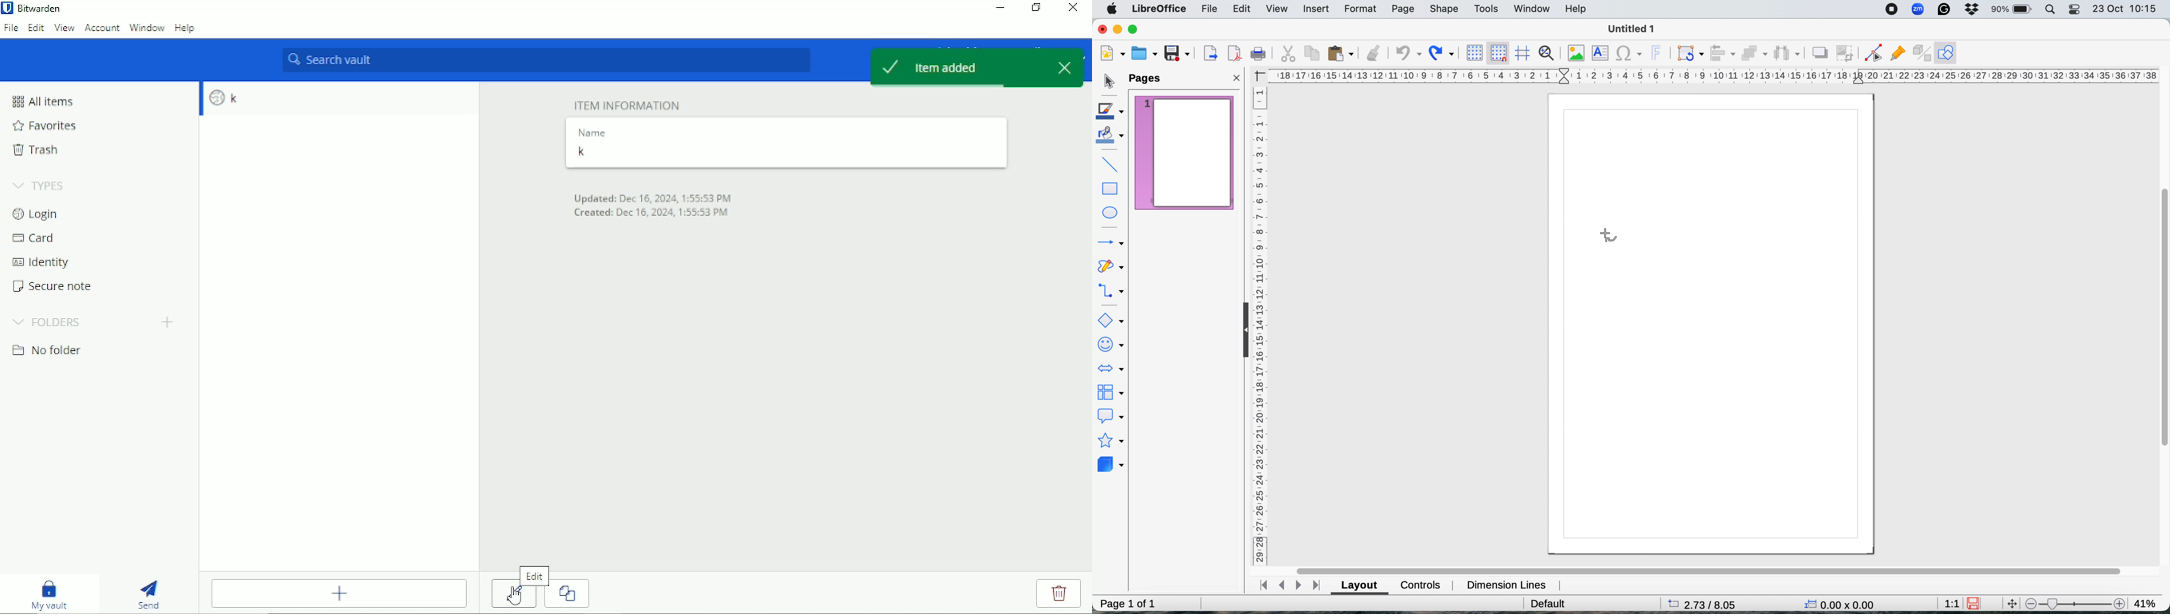 Image resolution: width=2184 pixels, height=616 pixels. I want to click on toggle extrusions, so click(1921, 52).